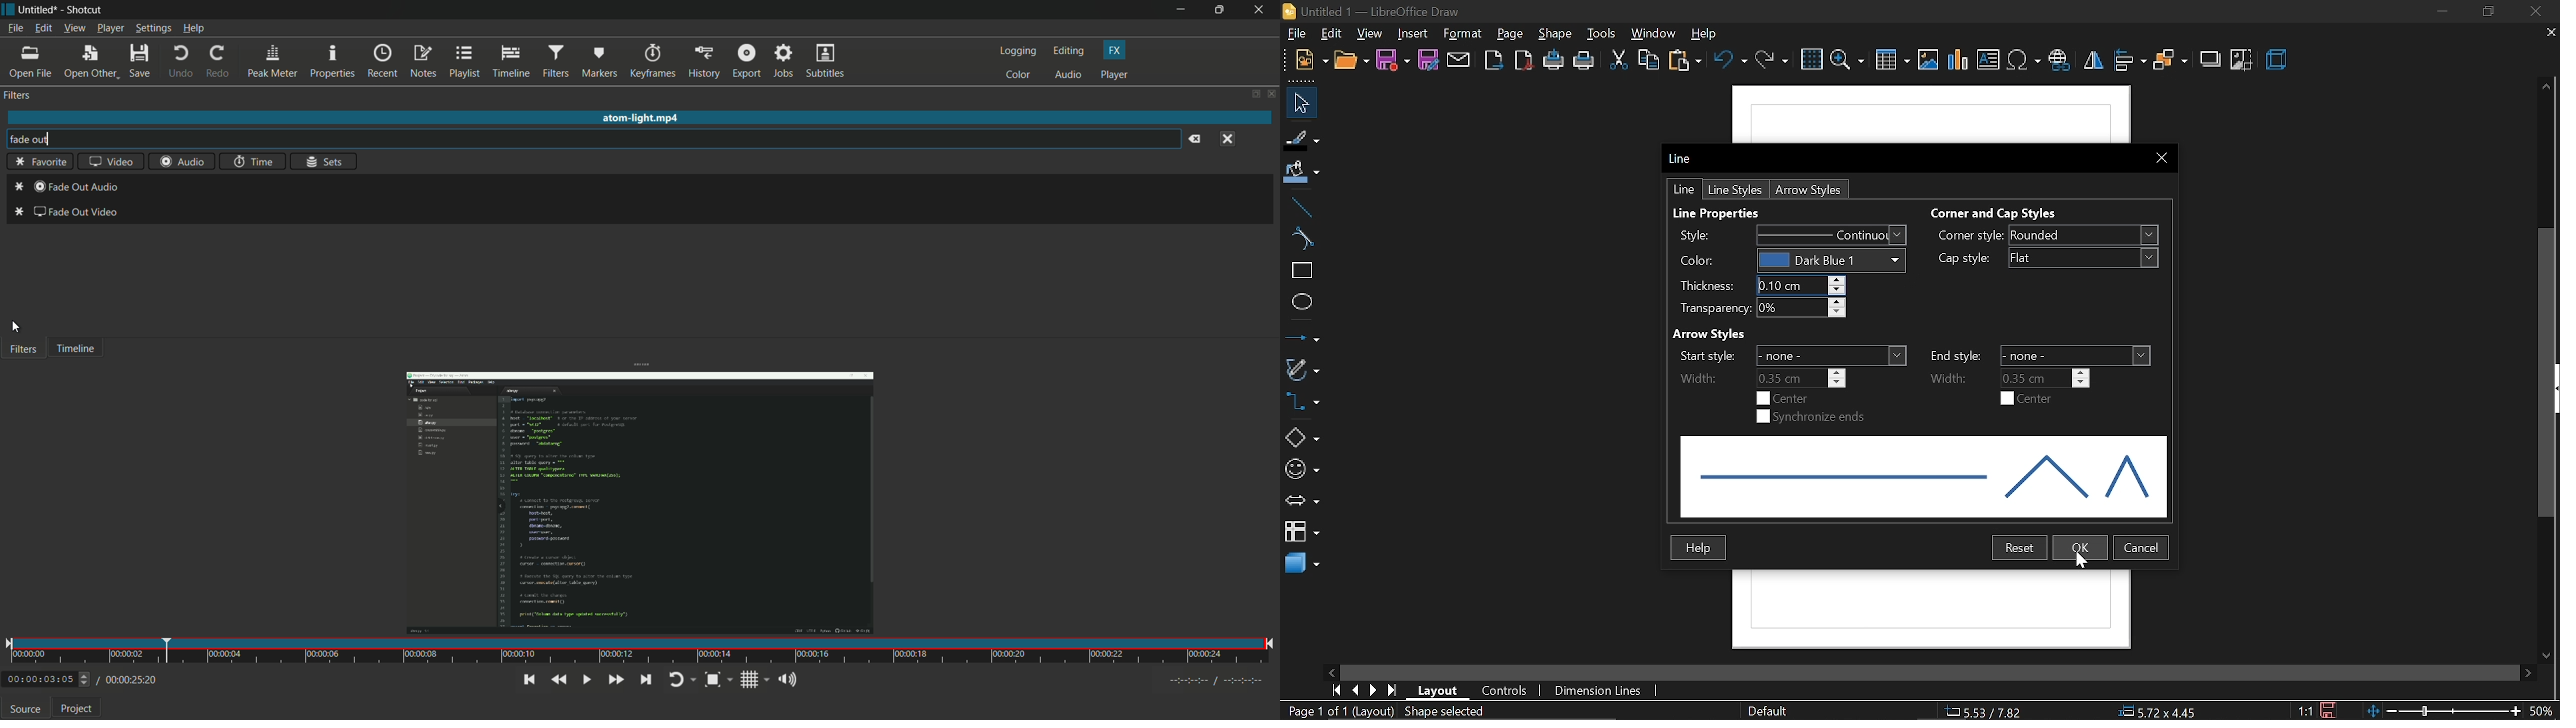 The width and height of the screenshot is (2576, 728). Describe the element at coordinates (1709, 34) in the screenshot. I see `help` at that location.